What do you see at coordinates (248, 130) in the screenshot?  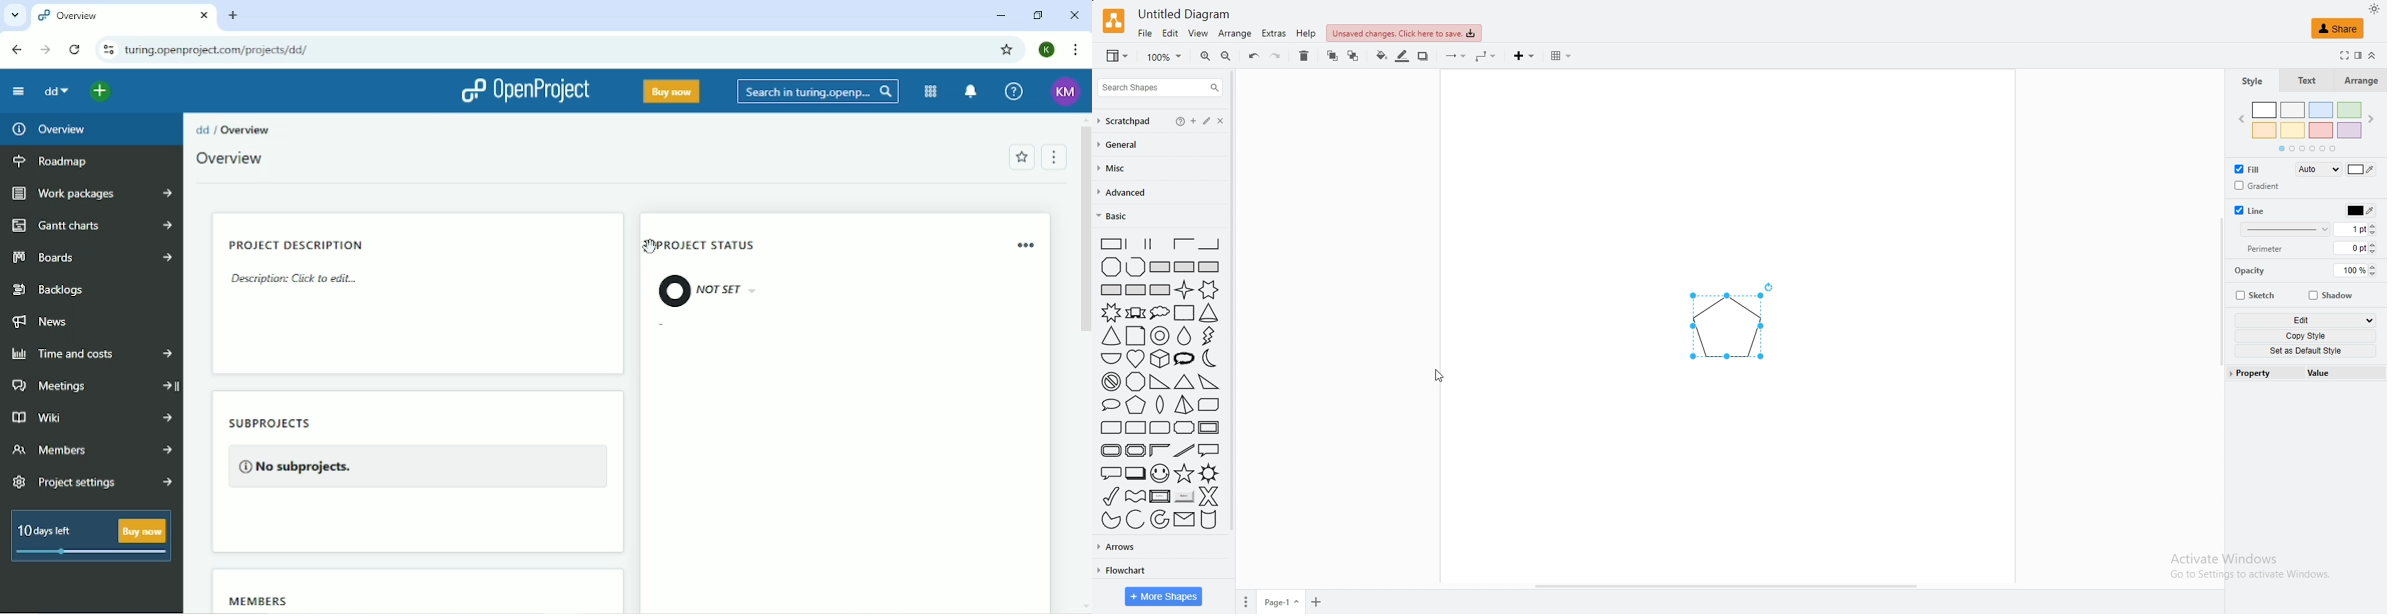 I see `Overview` at bounding box center [248, 130].